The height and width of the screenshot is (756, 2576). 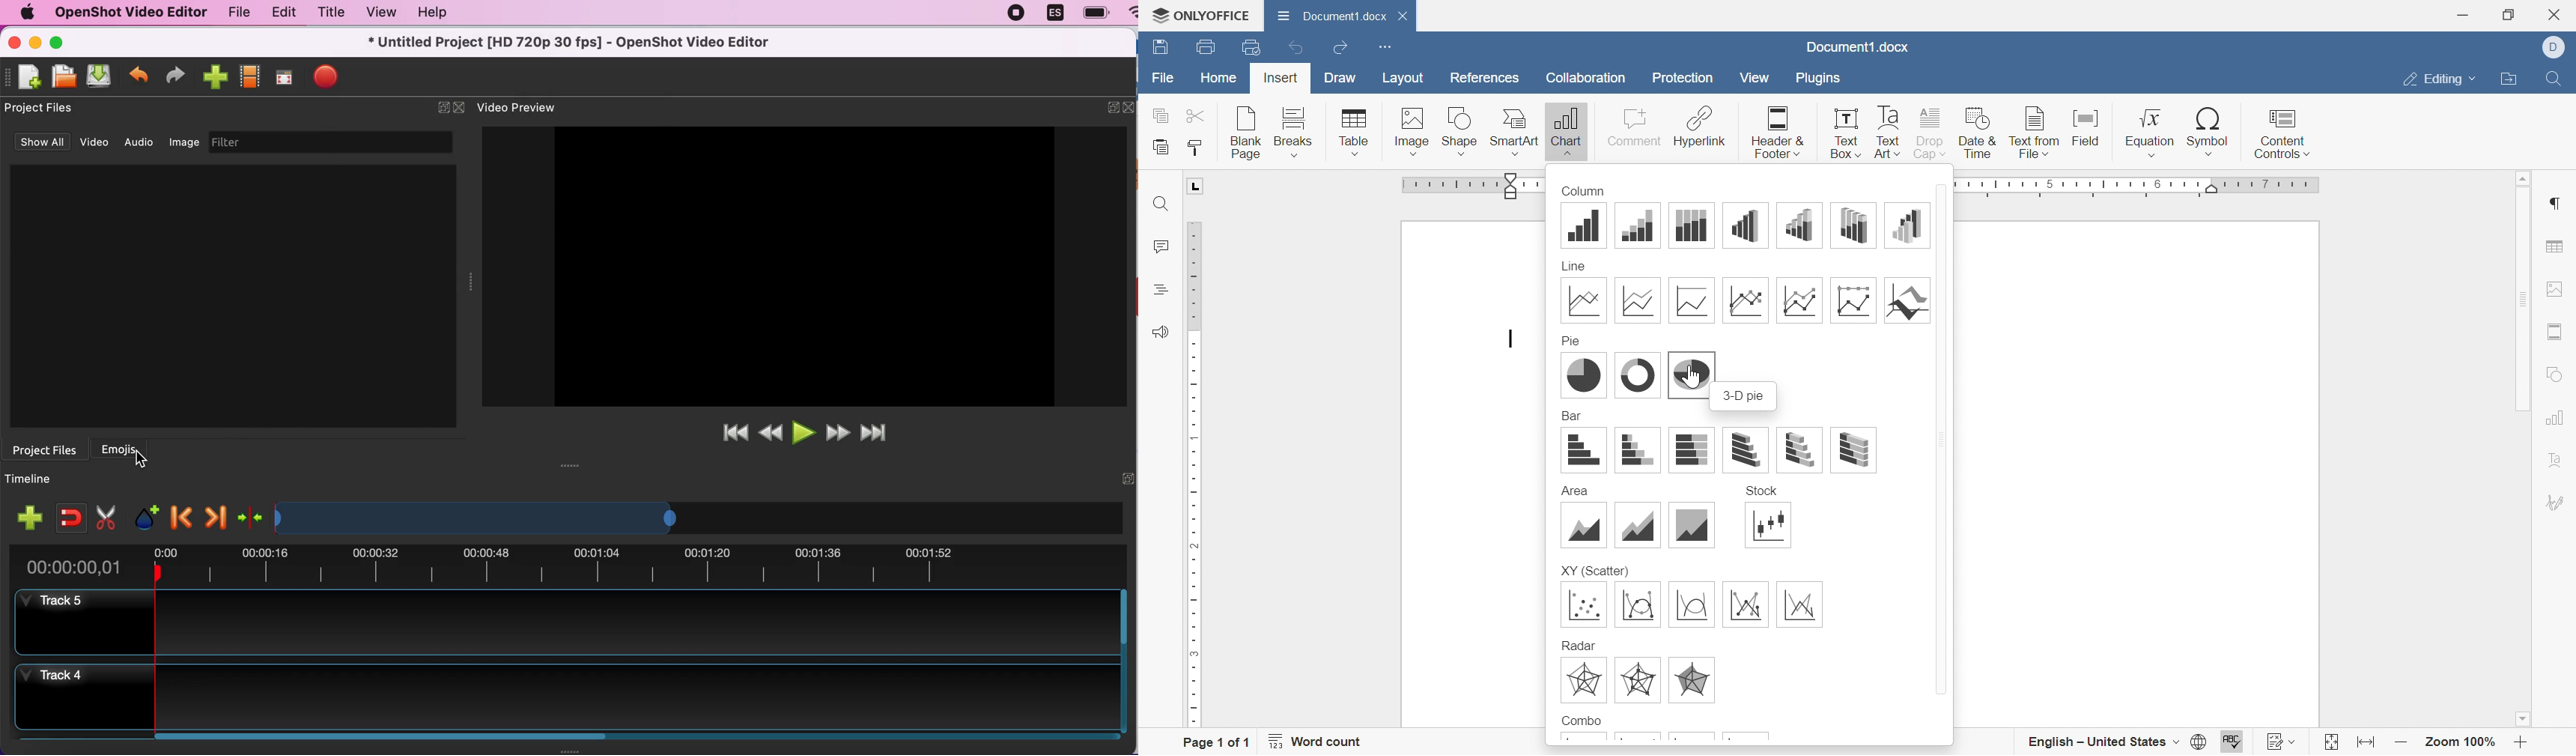 I want to click on Minimize, so click(x=2463, y=16).